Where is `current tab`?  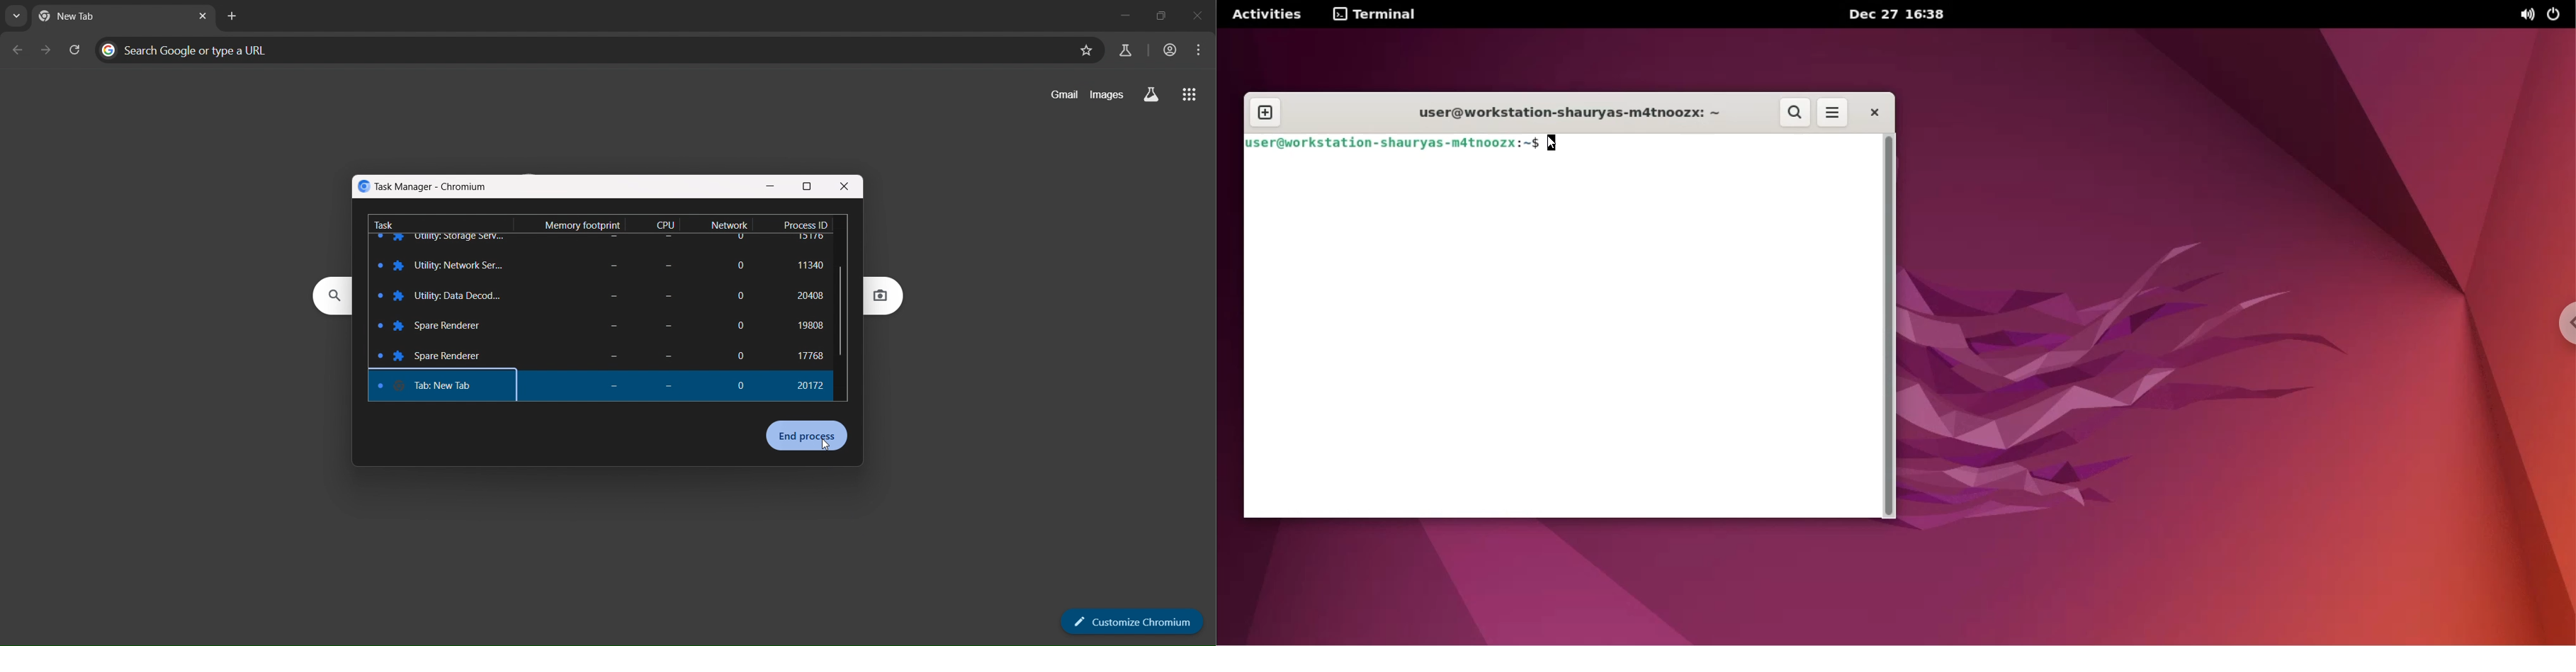
current tab is located at coordinates (73, 16).